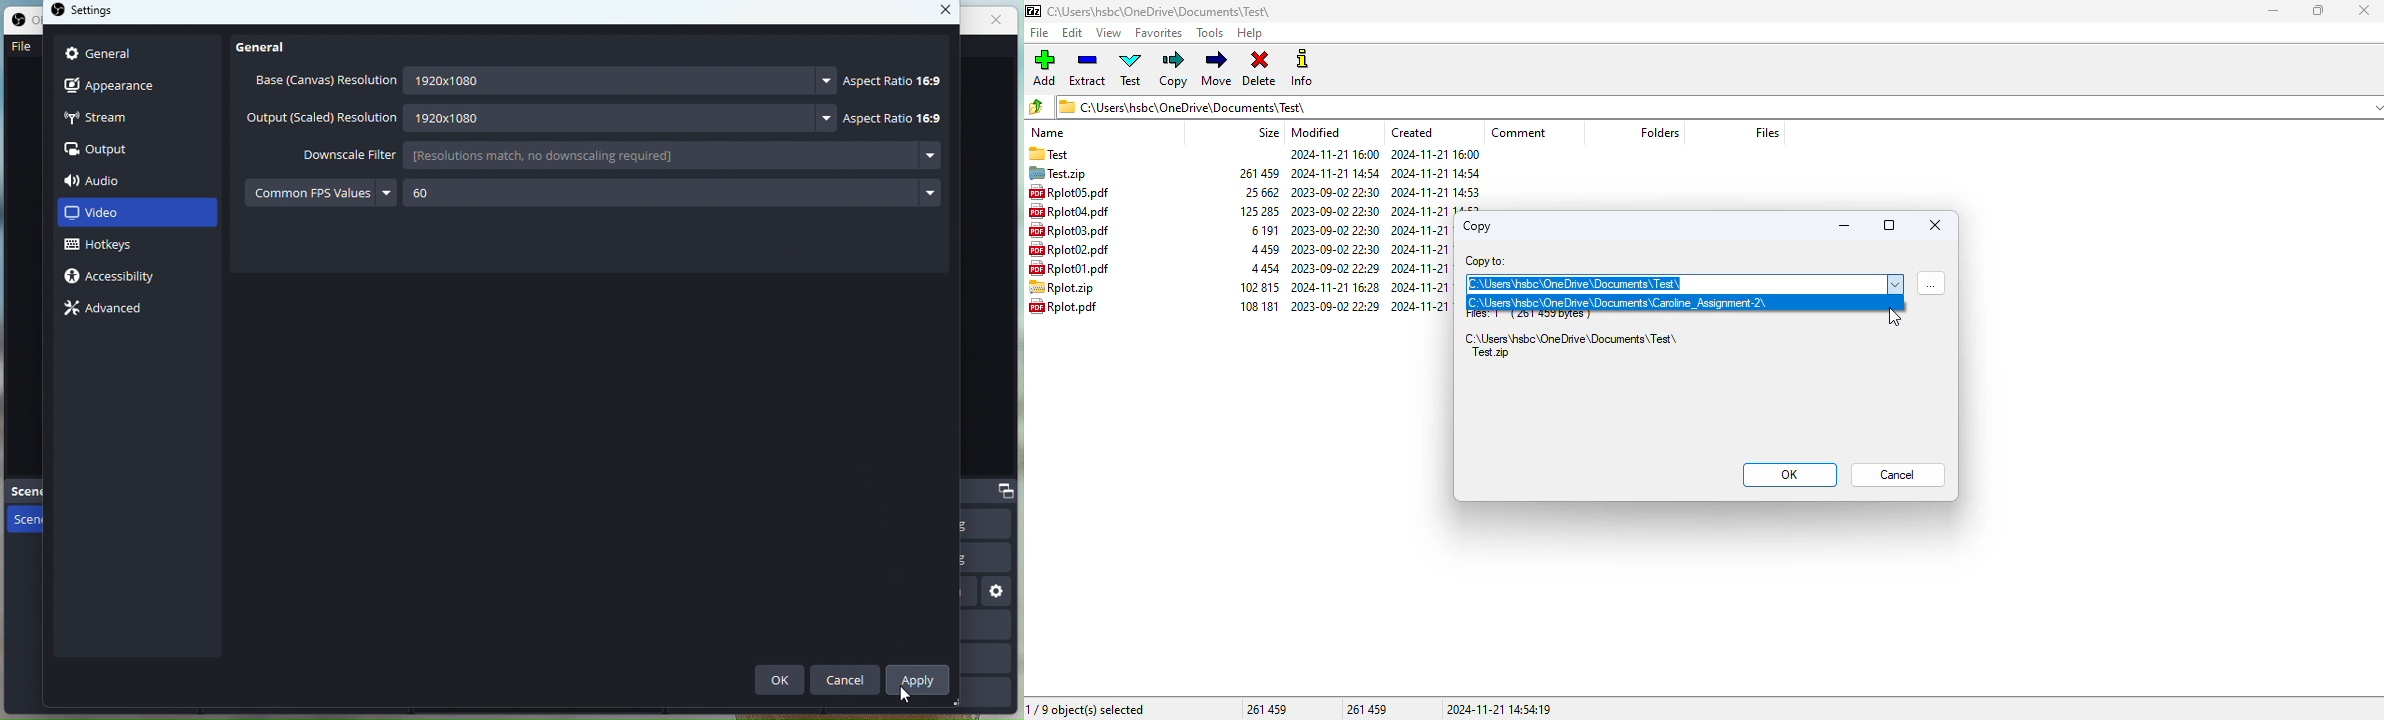 The image size is (2408, 728). Describe the element at coordinates (780, 681) in the screenshot. I see `Ok` at that location.